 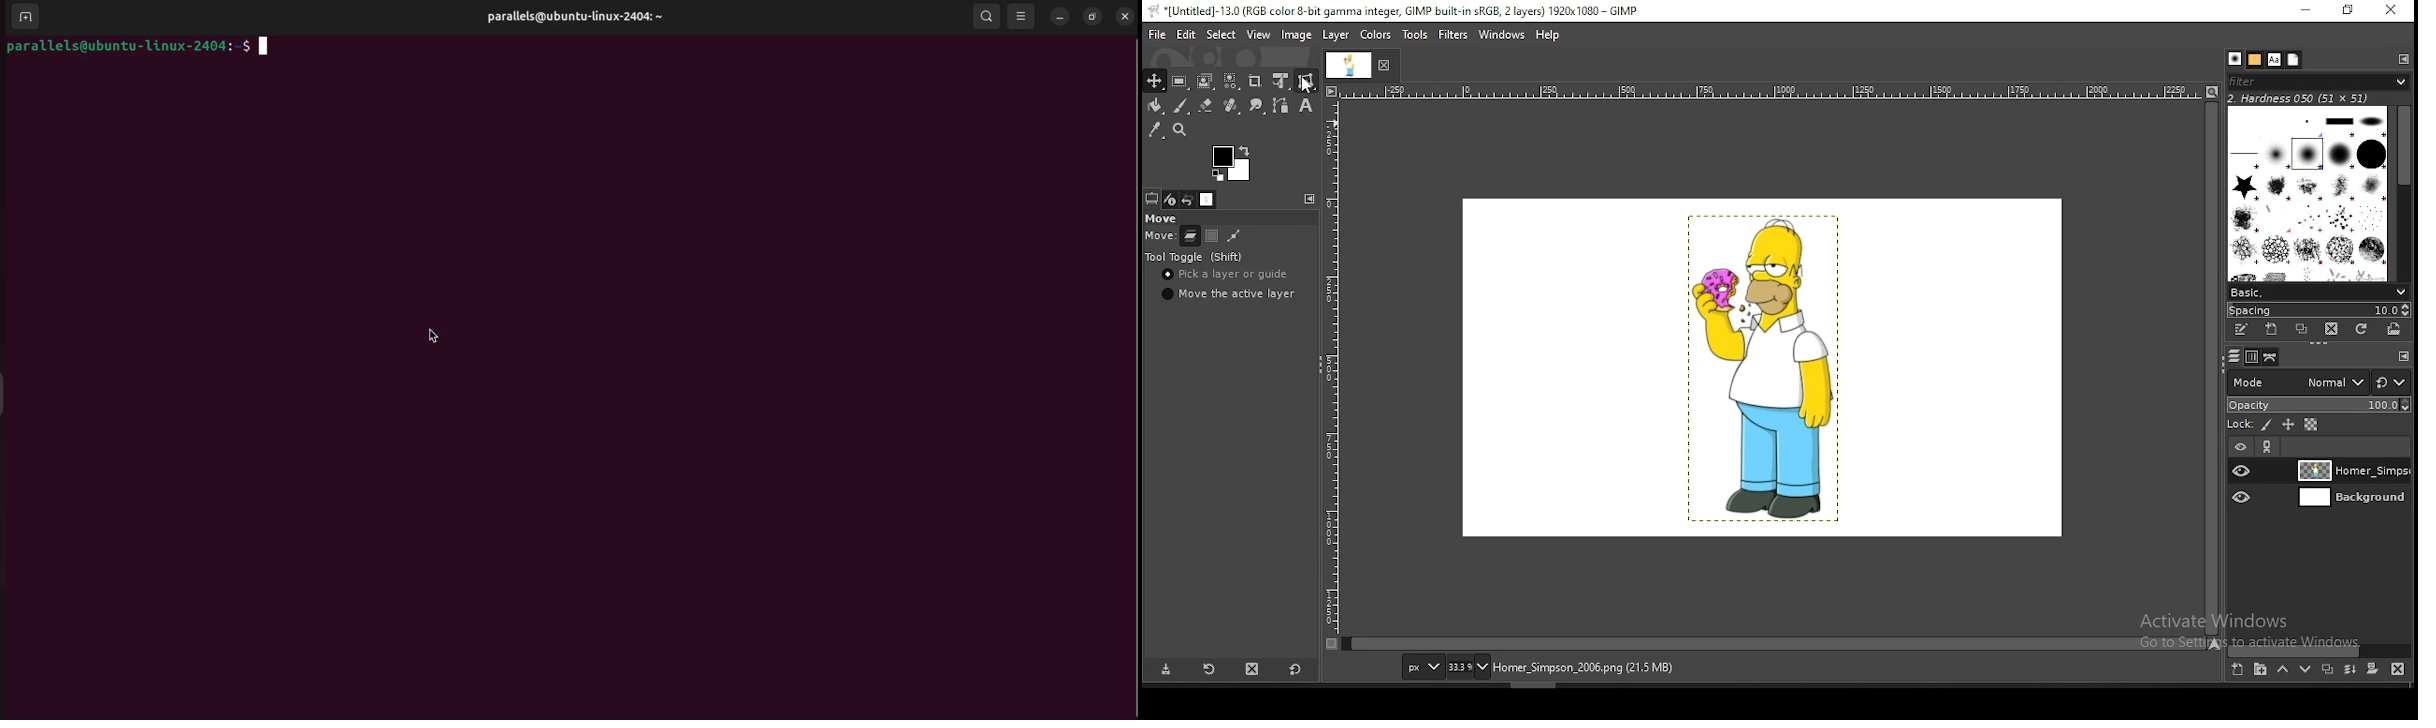 What do you see at coordinates (2345, 11) in the screenshot?
I see `restore` at bounding box center [2345, 11].